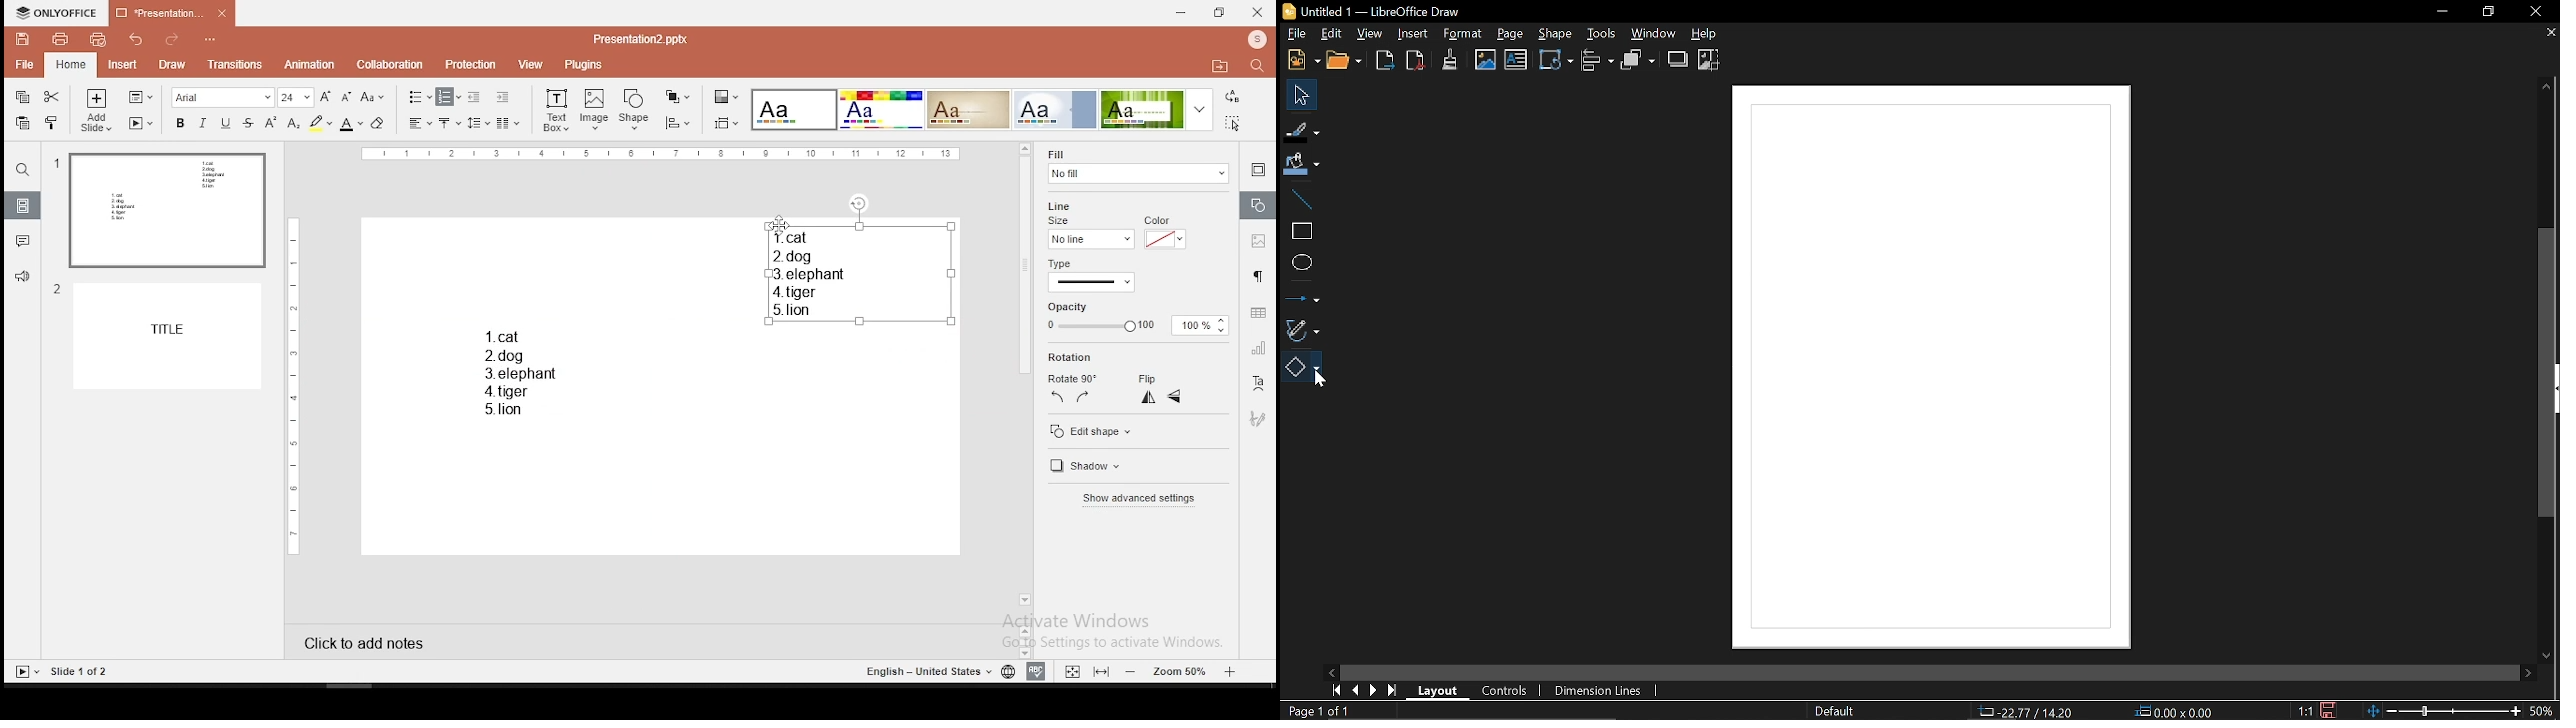 The image size is (2576, 728). Describe the element at coordinates (1321, 711) in the screenshot. I see `Current page` at that location.